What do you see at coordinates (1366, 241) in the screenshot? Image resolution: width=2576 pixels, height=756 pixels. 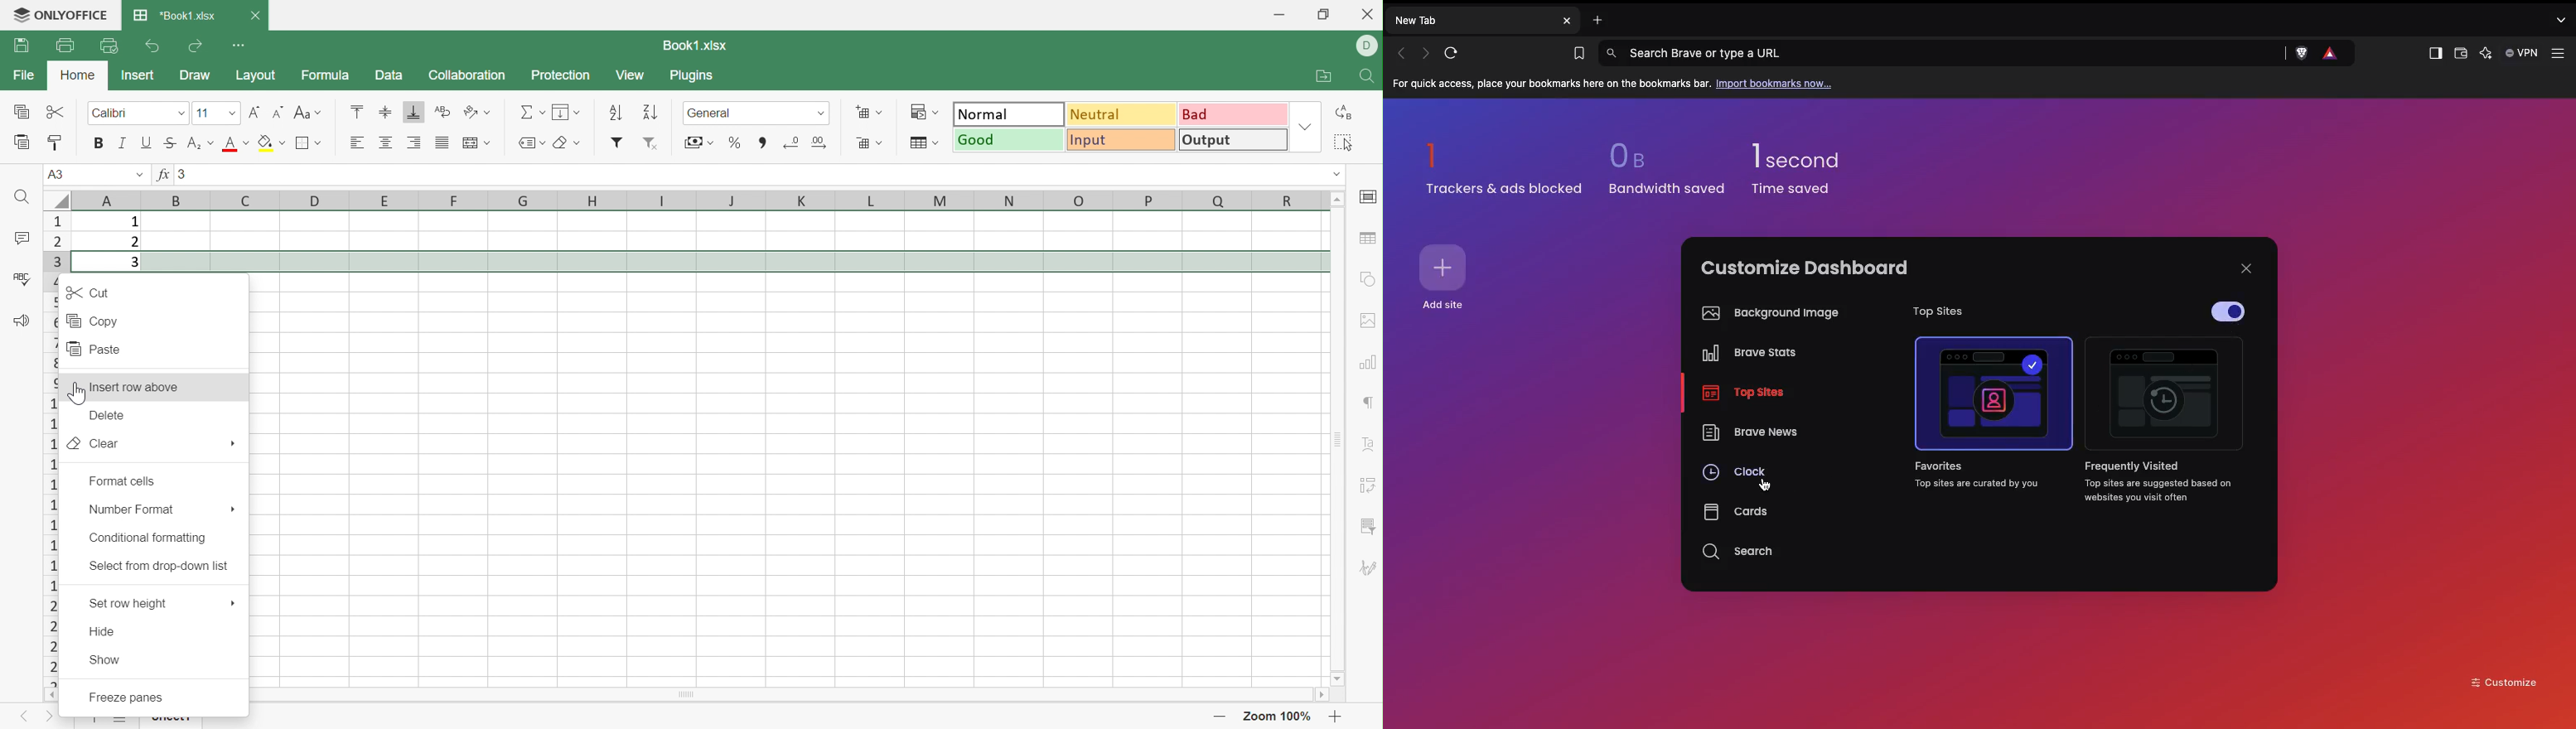 I see `Table settings` at bounding box center [1366, 241].